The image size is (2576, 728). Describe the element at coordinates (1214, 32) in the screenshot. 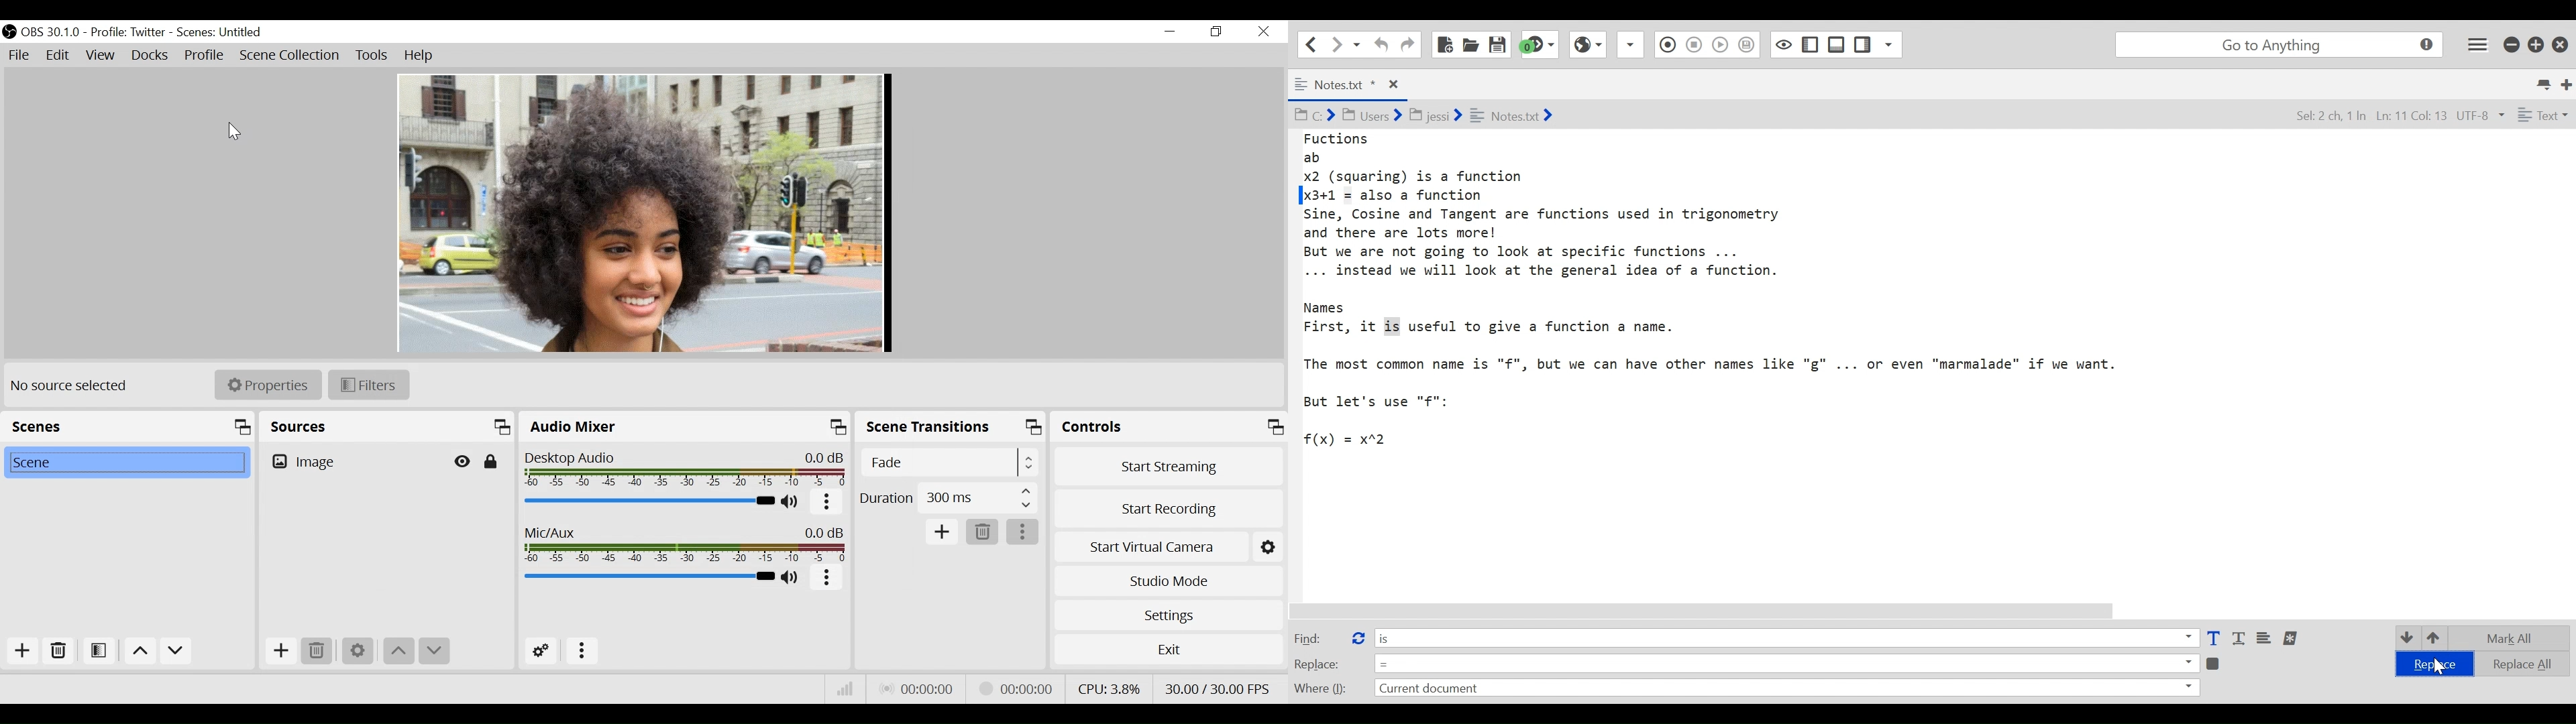

I see `Restore` at that location.